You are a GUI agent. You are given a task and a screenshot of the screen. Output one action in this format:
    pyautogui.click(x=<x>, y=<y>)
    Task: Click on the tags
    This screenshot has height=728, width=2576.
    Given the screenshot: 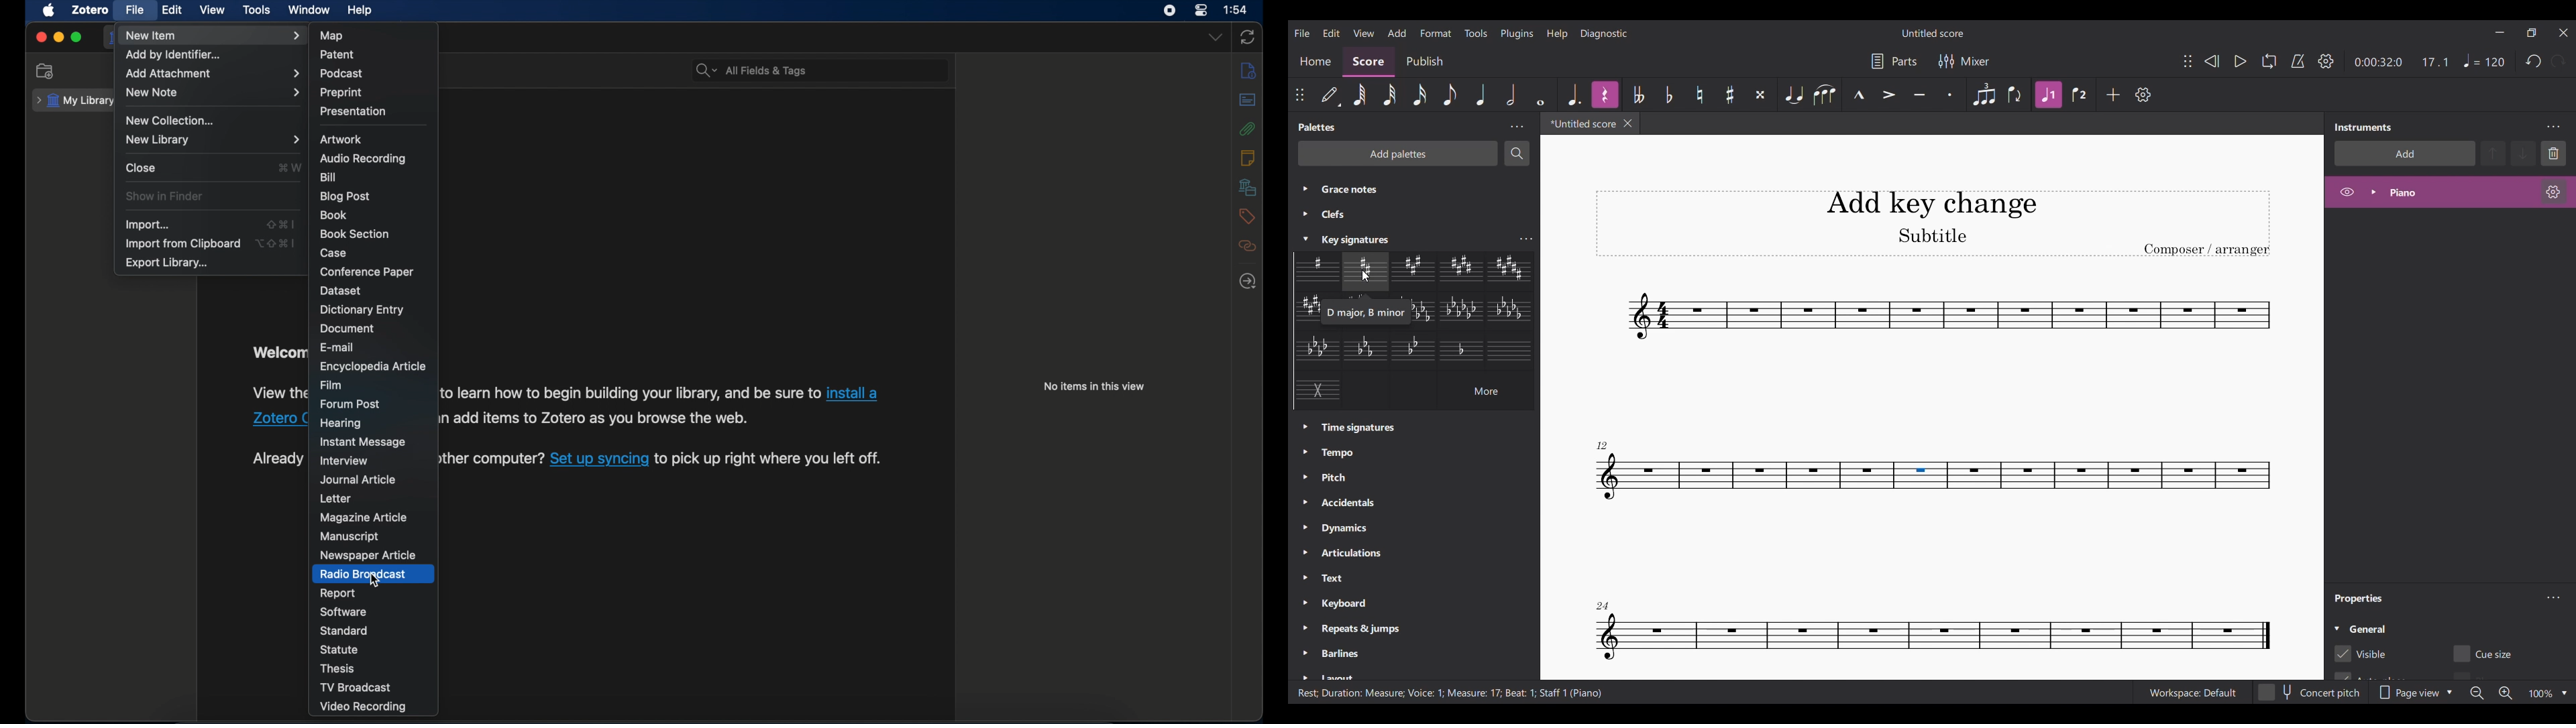 What is the action you would take?
    pyautogui.click(x=1247, y=215)
    